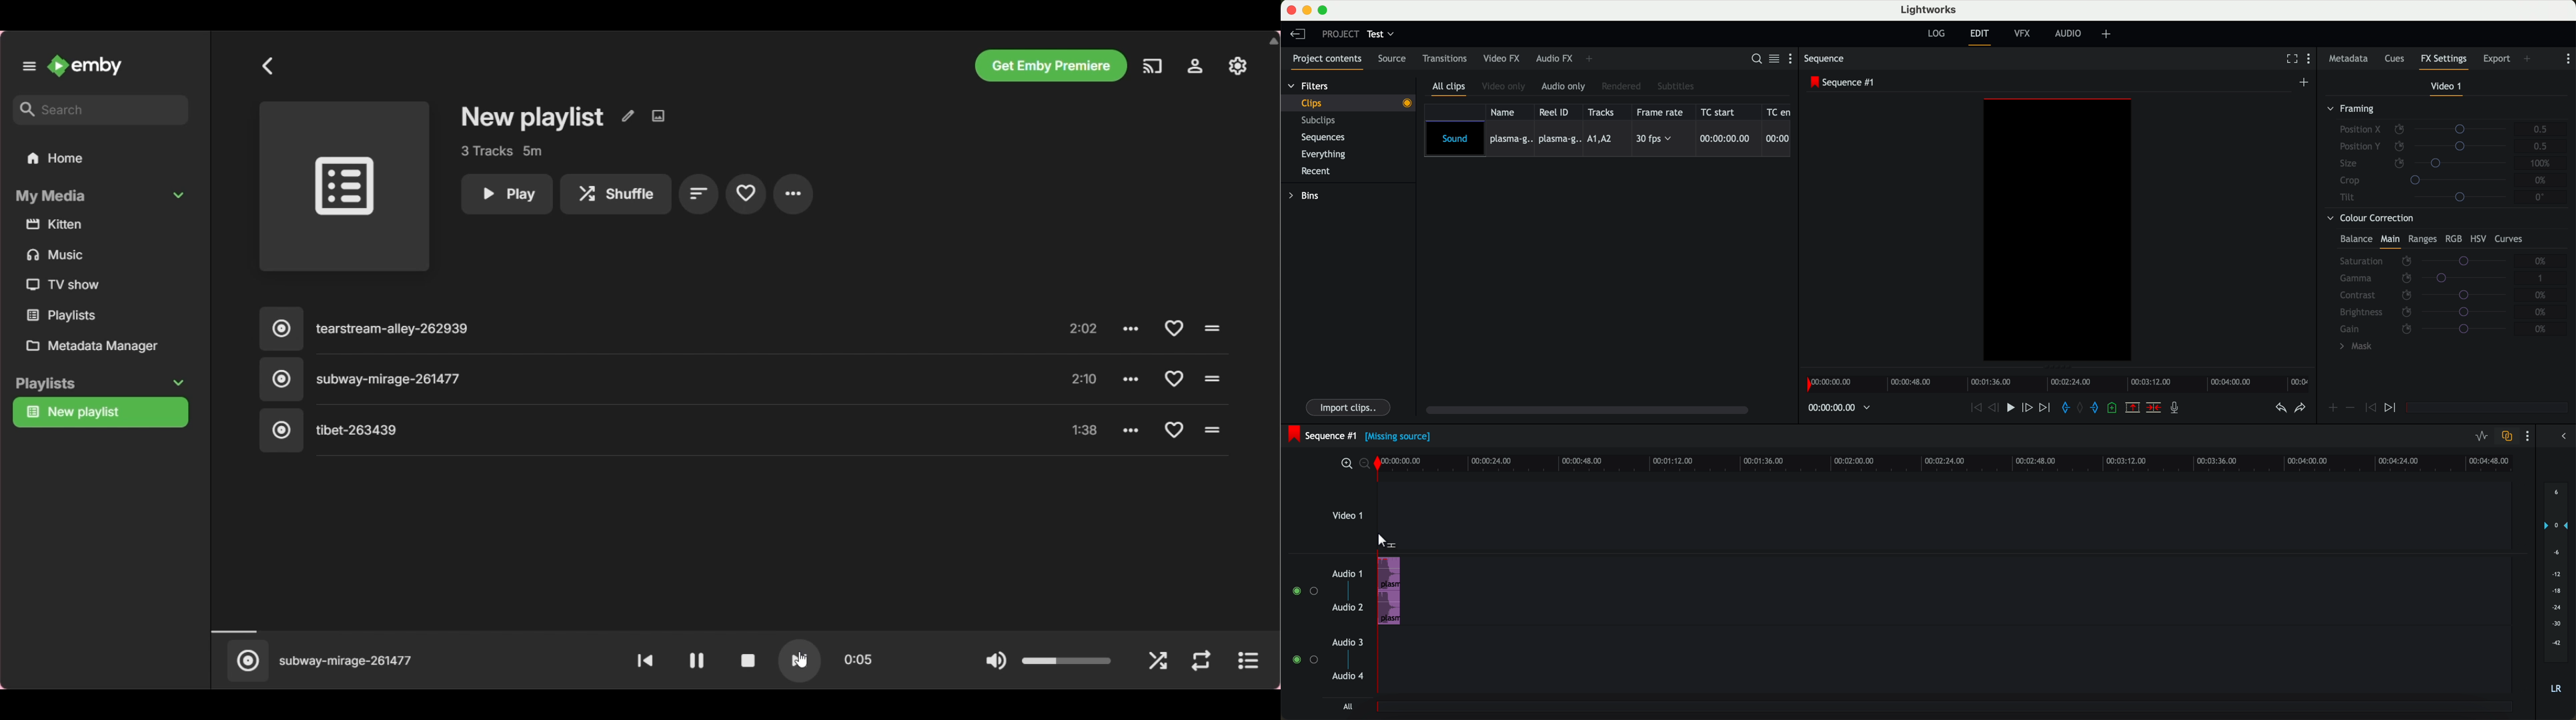 This screenshot has height=728, width=2576. Describe the element at coordinates (2507, 436) in the screenshot. I see `toggle auto track sync` at that location.